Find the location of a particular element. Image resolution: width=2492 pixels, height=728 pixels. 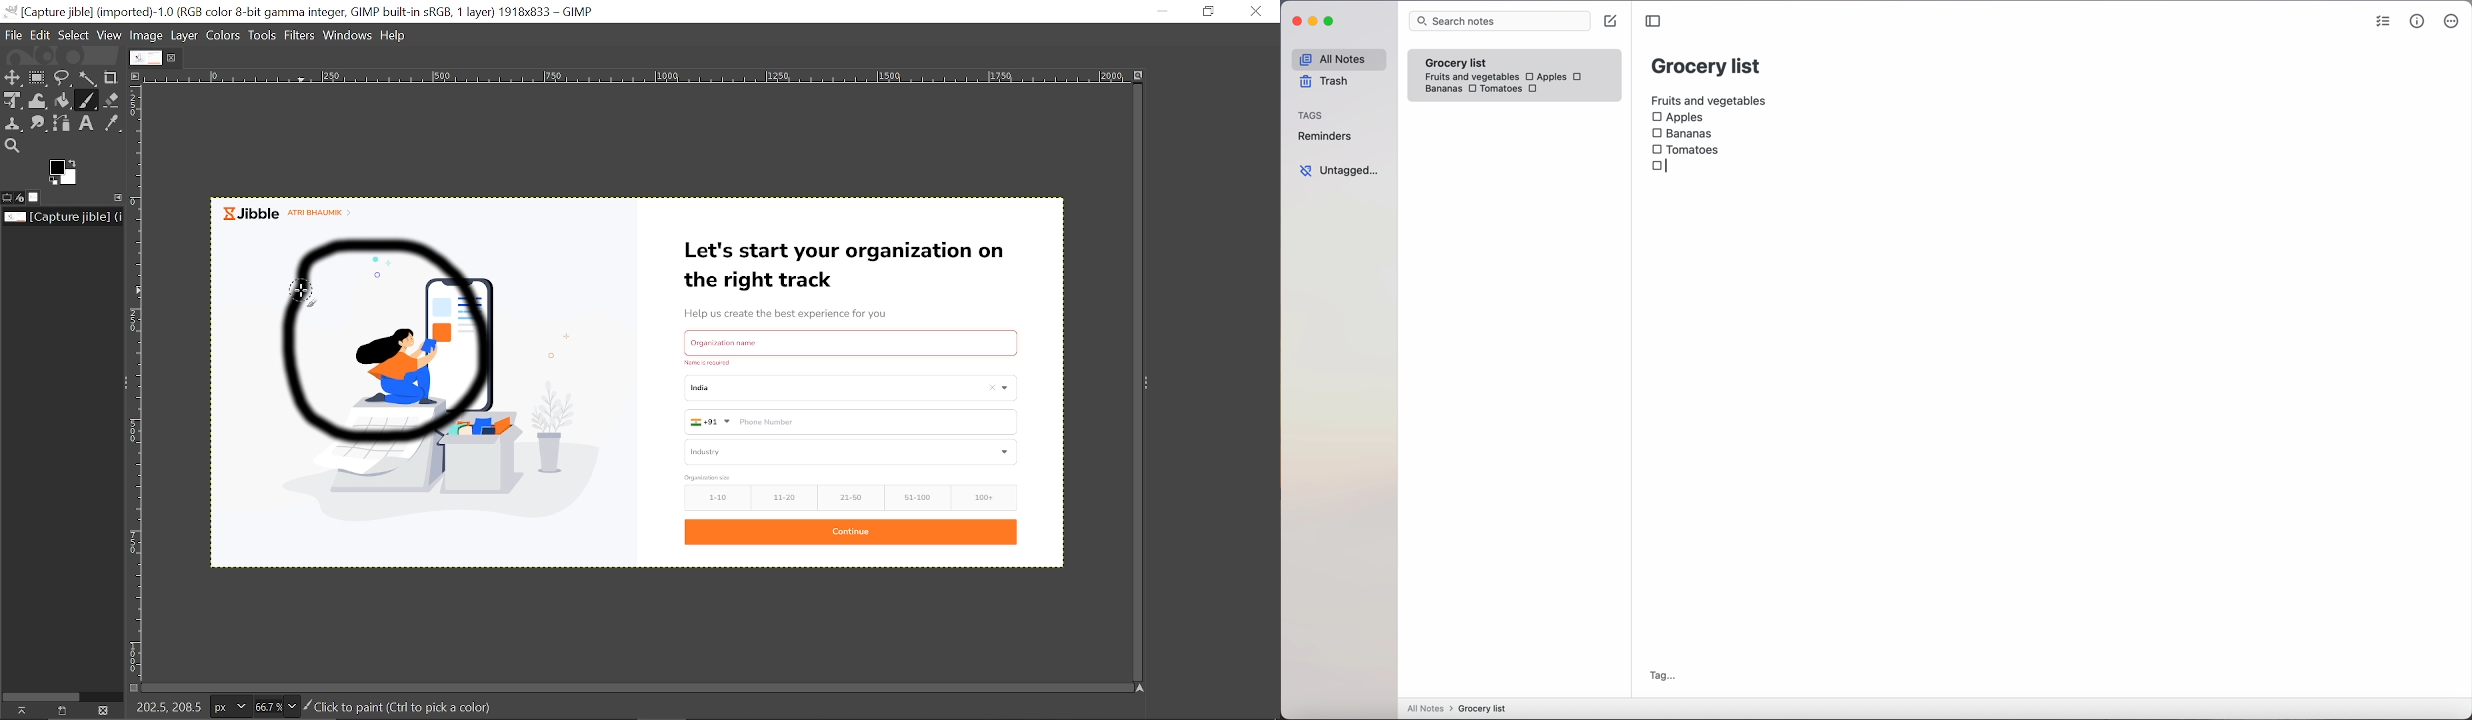

tag is located at coordinates (1663, 675).